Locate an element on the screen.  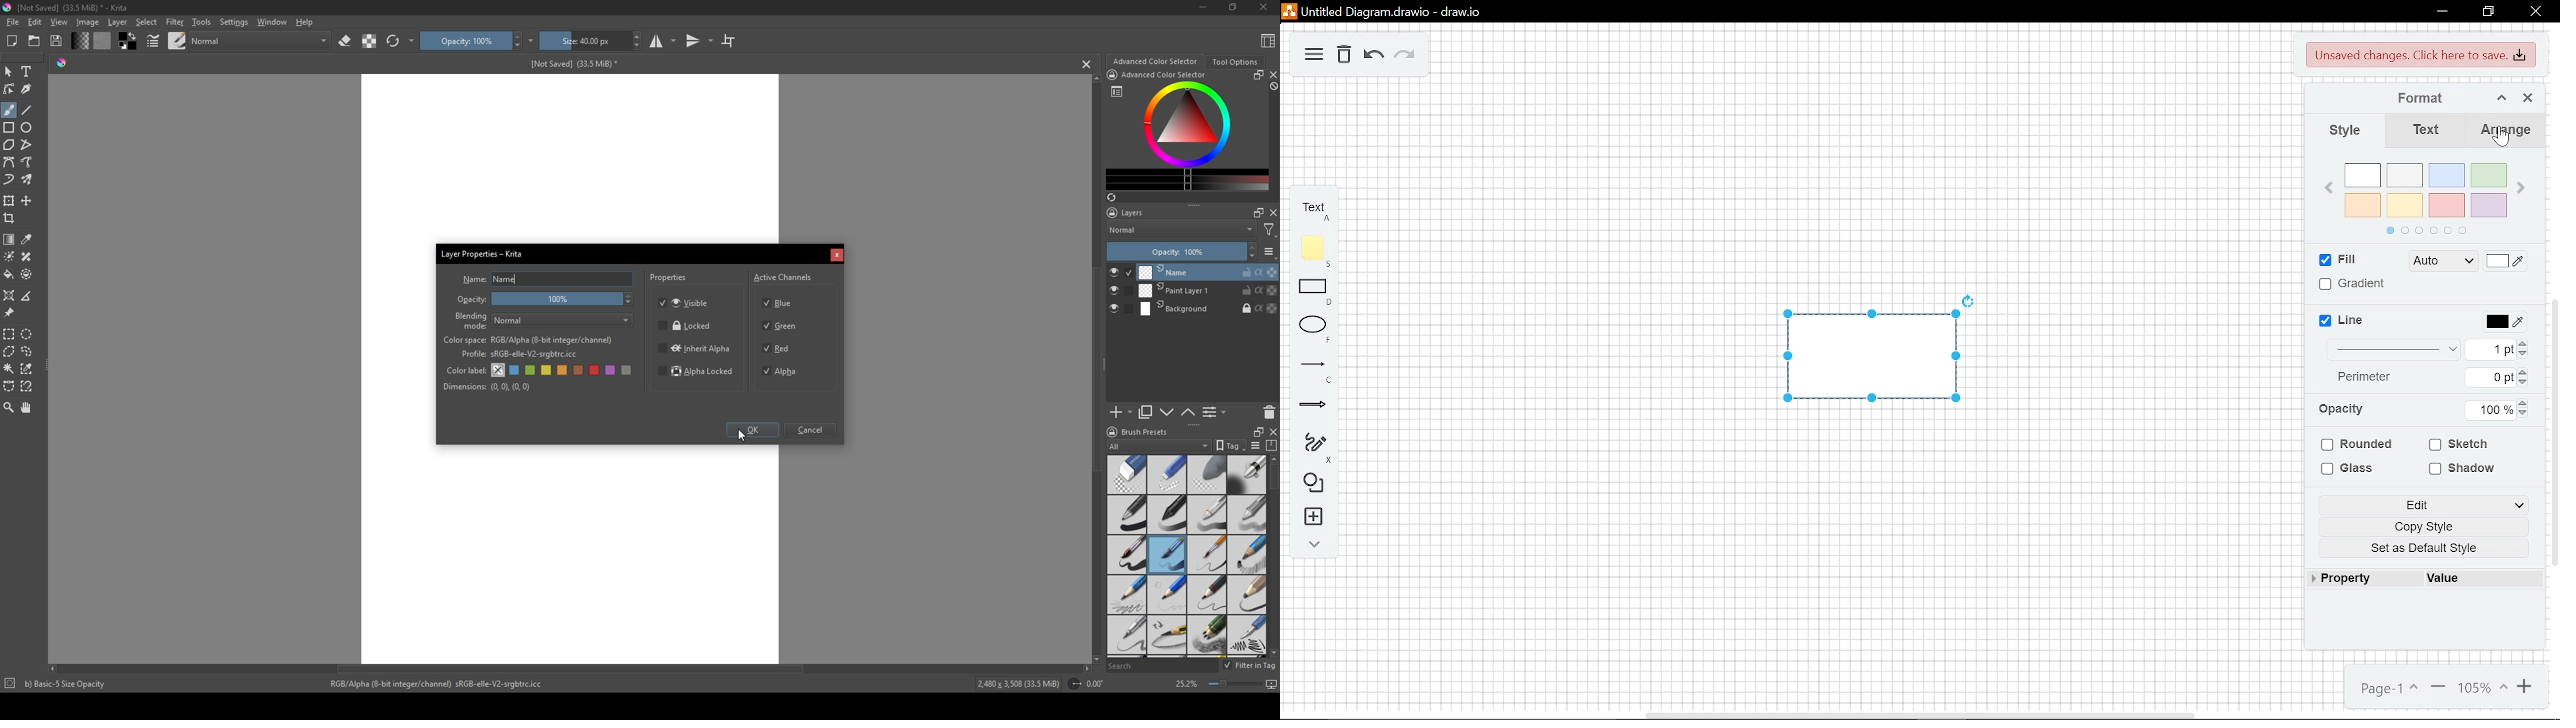
close is located at coordinates (2535, 12).